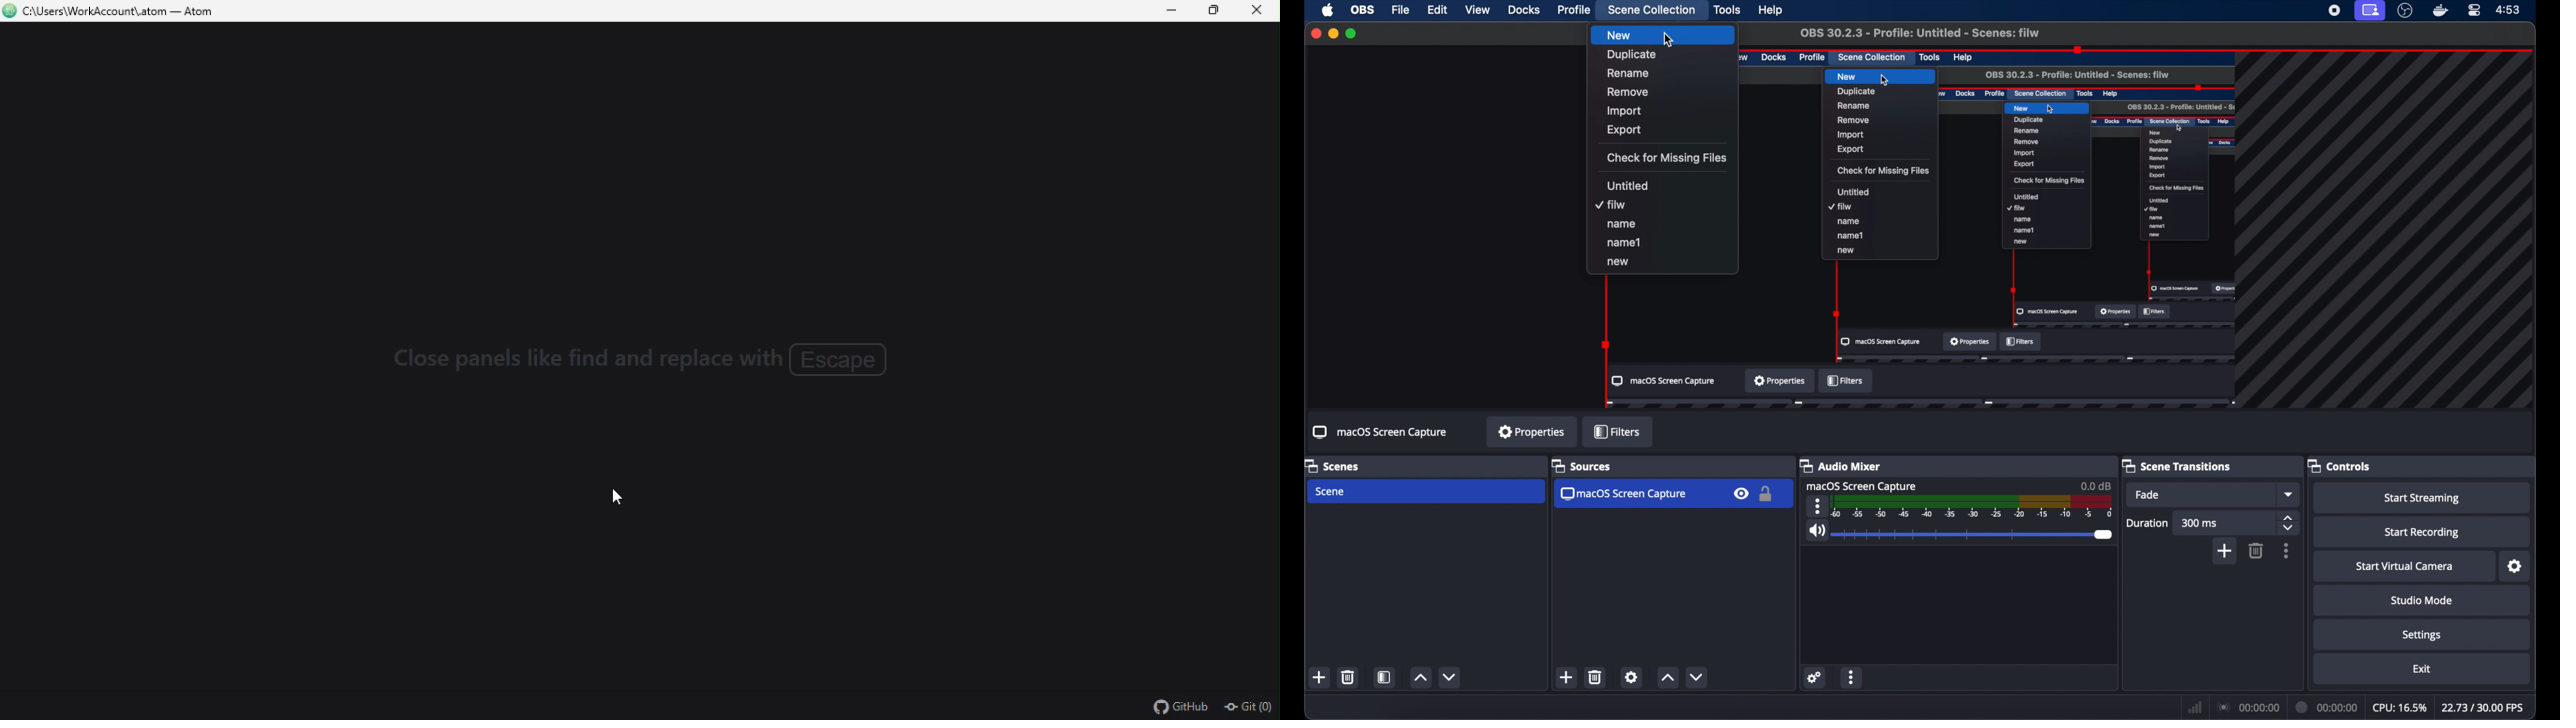 The image size is (2576, 728). Describe the element at coordinates (2420, 599) in the screenshot. I see `studio  mode` at that location.